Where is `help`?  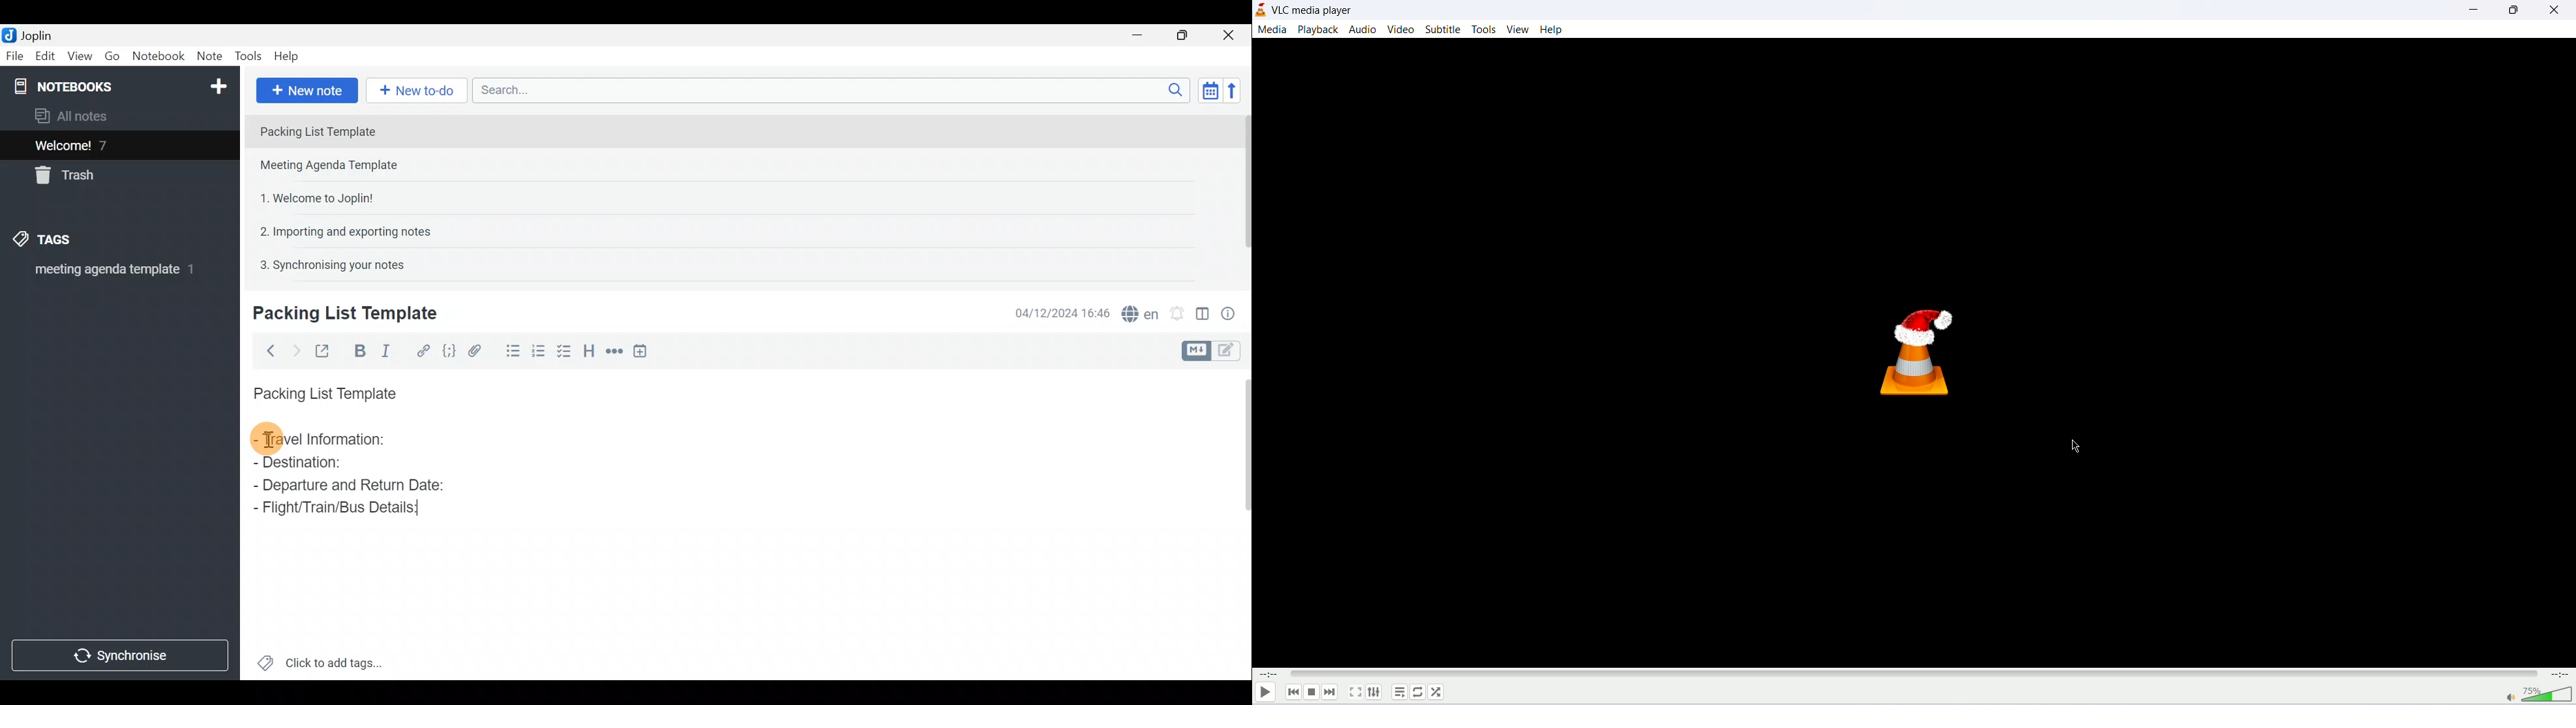
help is located at coordinates (1554, 30).